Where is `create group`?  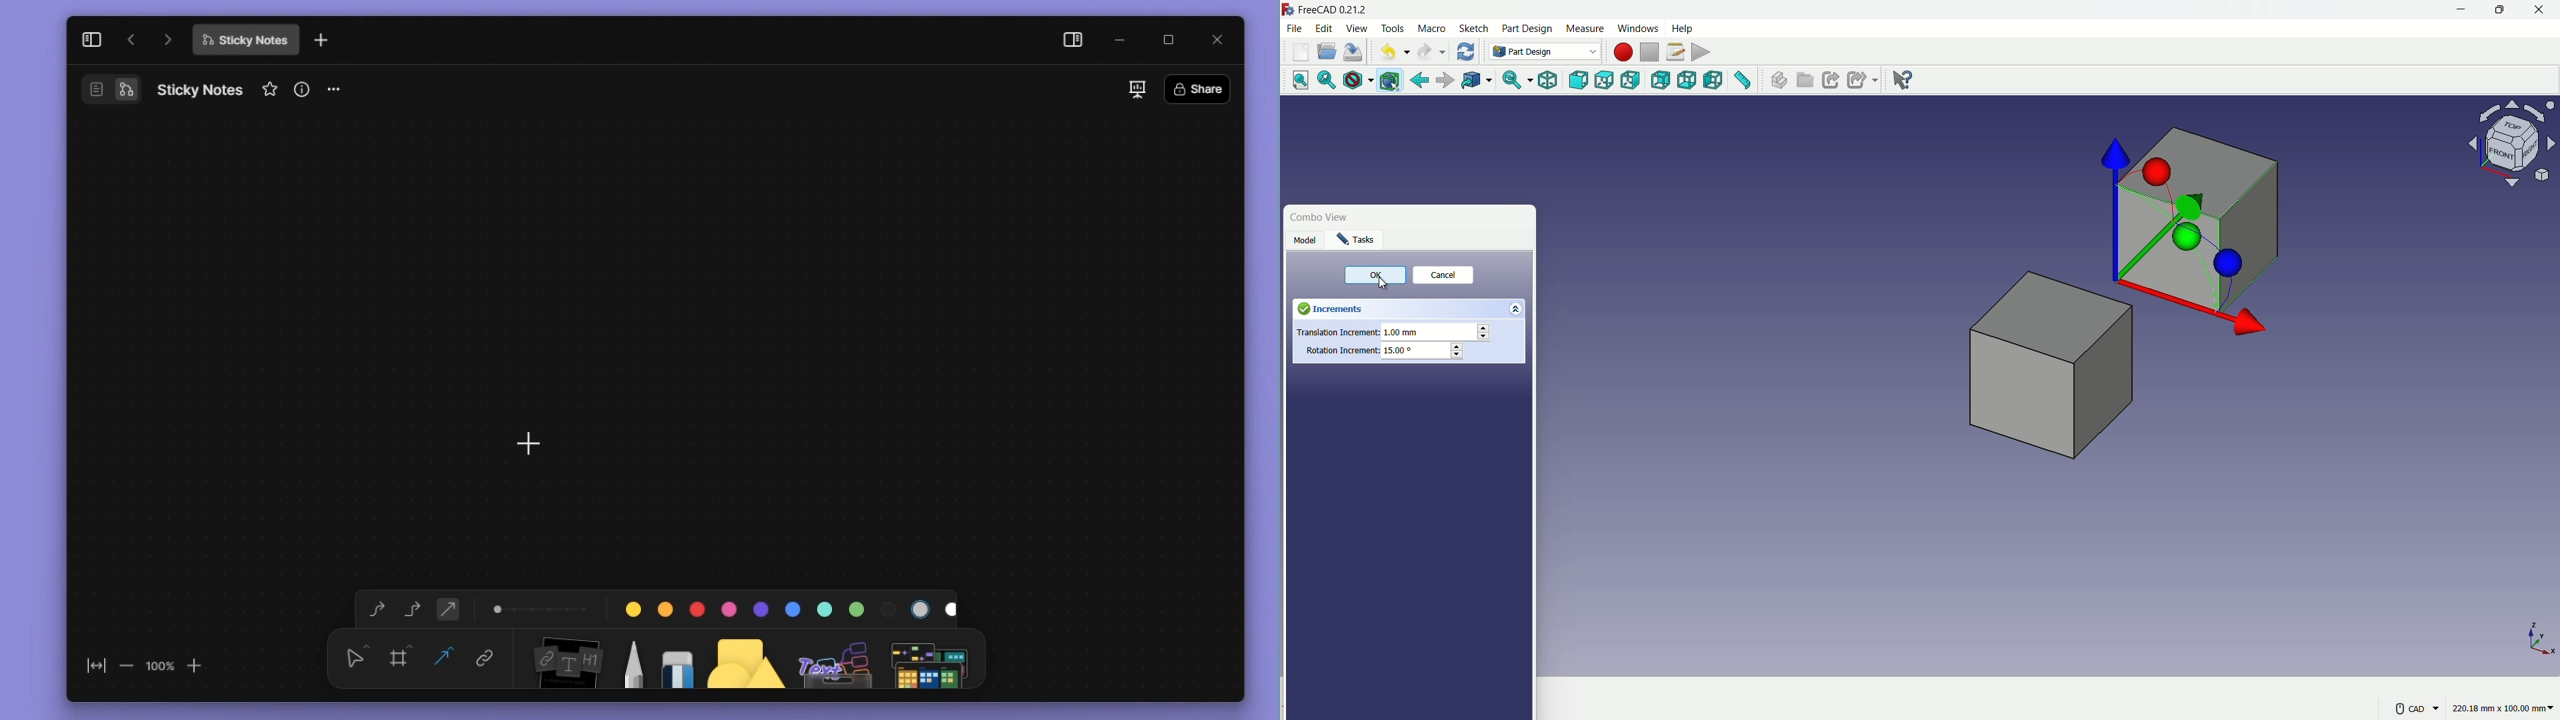
create group is located at coordinates (1806, 81).